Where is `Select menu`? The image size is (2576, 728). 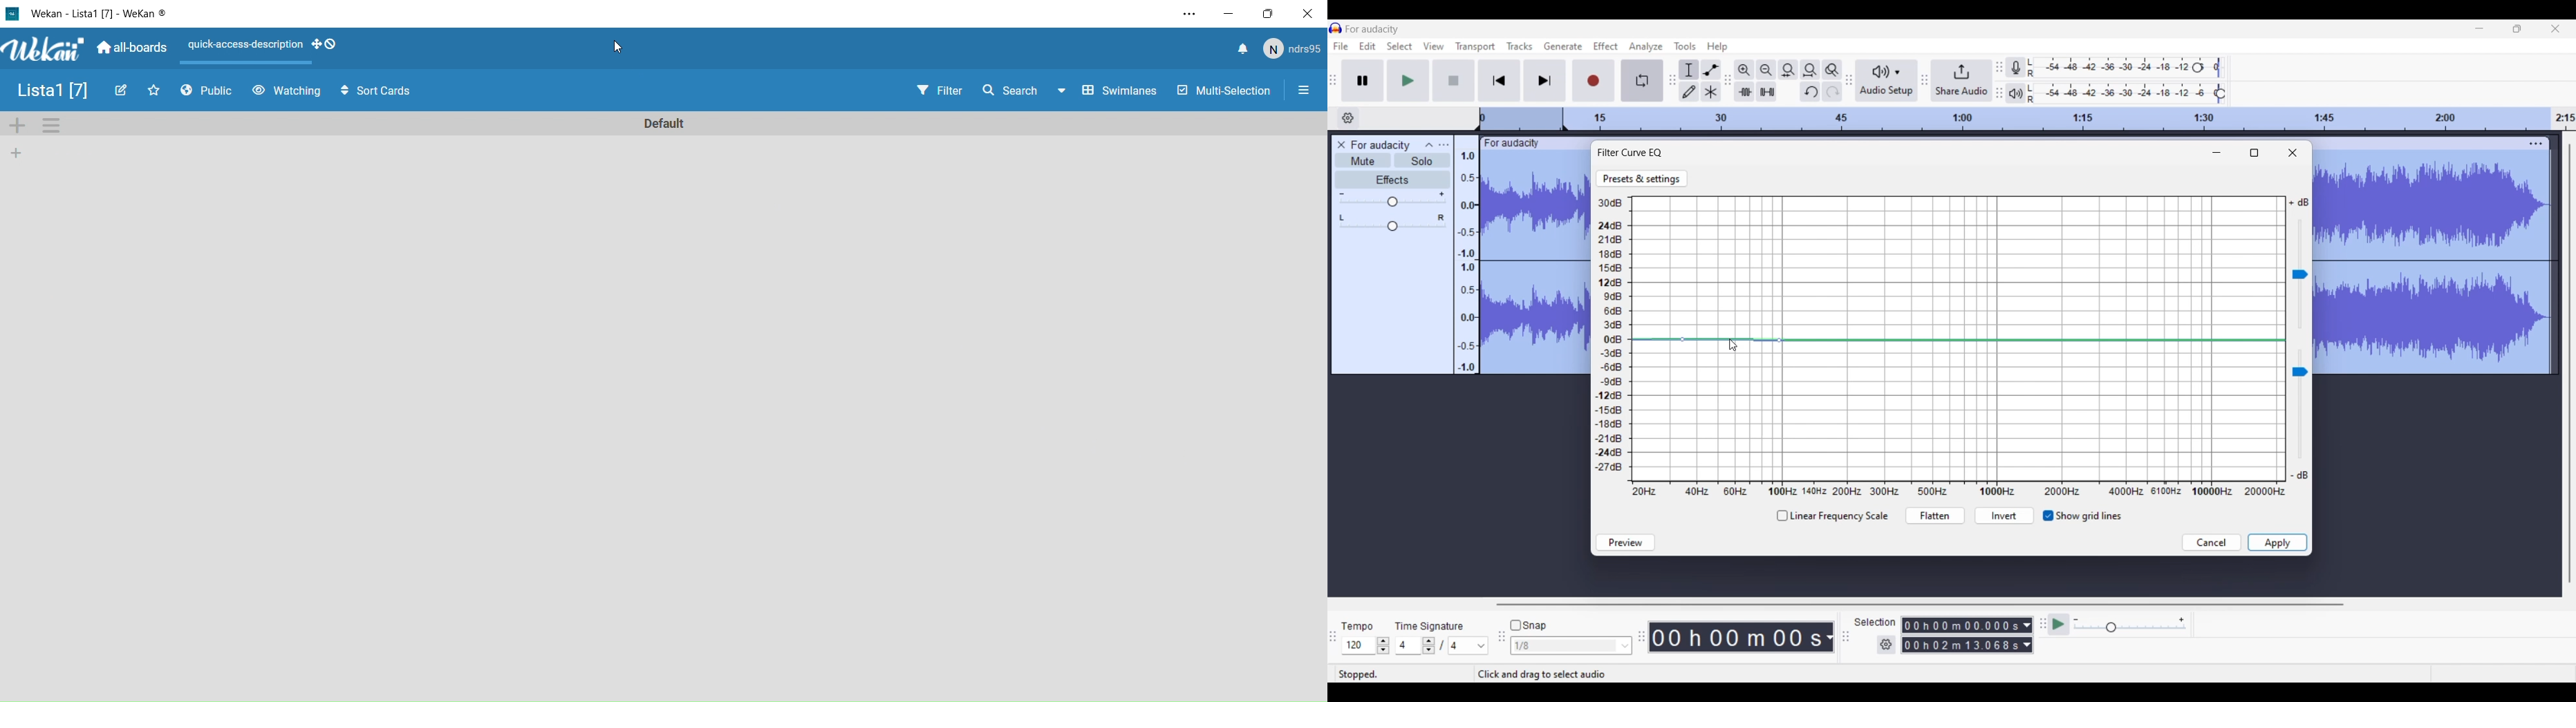 Select menu is located at coordinates (1400, 47).